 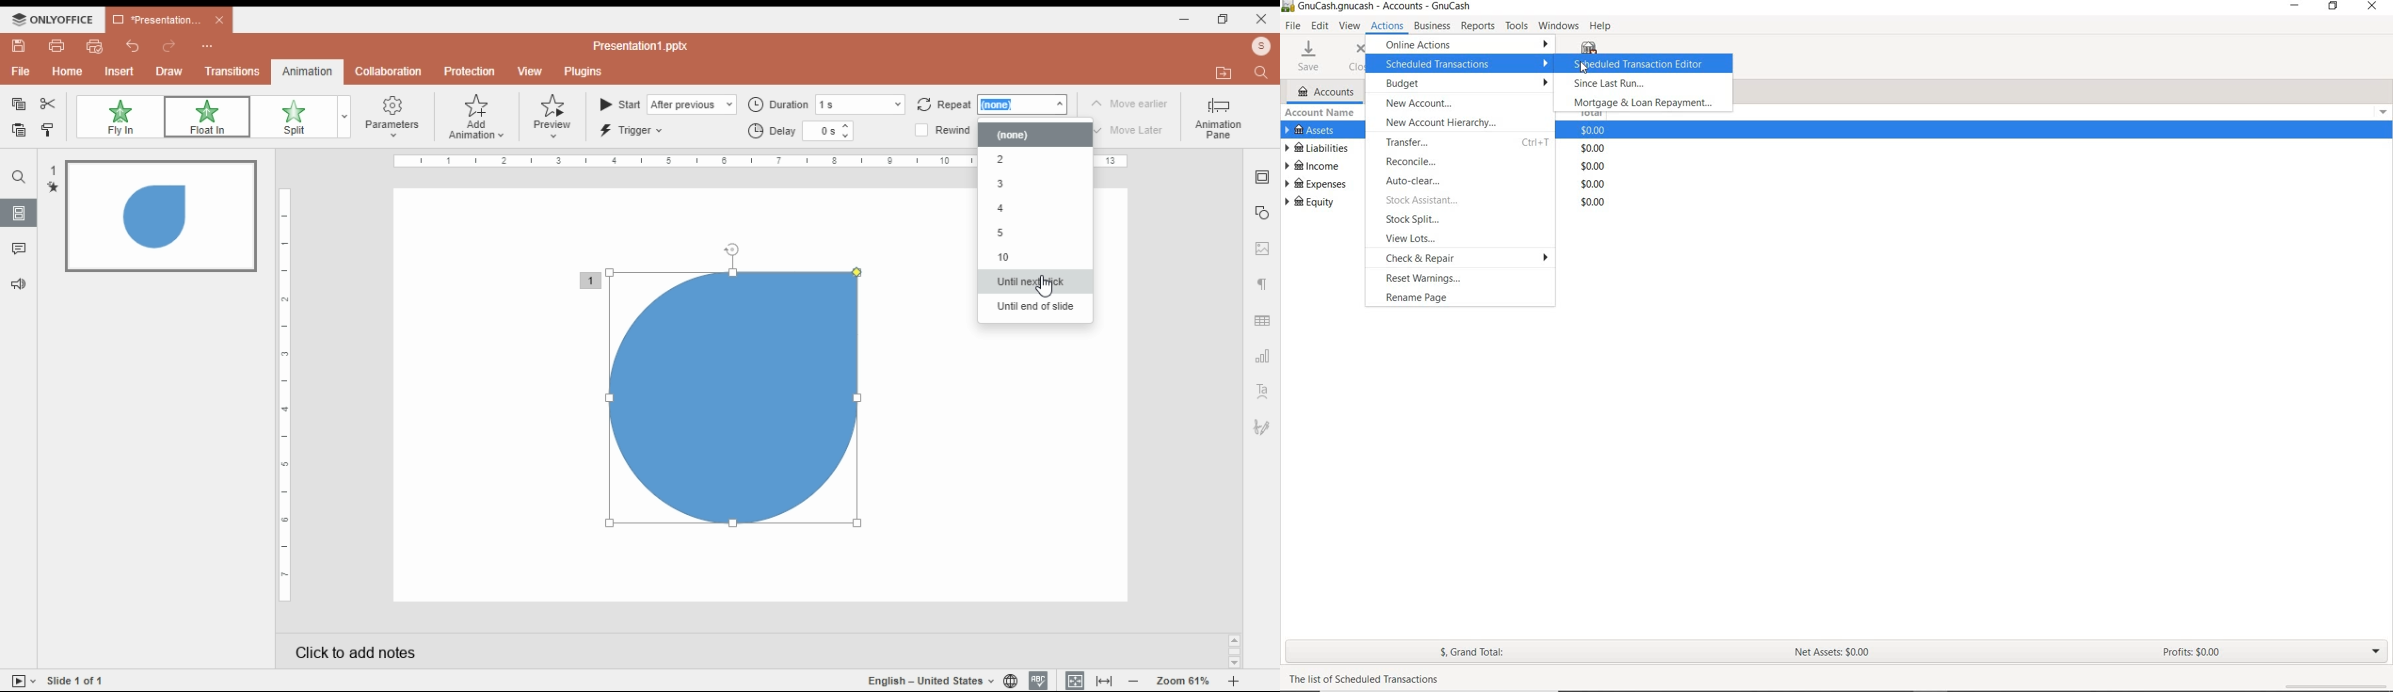 What do you see at coordinates (2296, 6) in the screenshot?
I see `MINIMIZE` at bounding box center [2296, 6].